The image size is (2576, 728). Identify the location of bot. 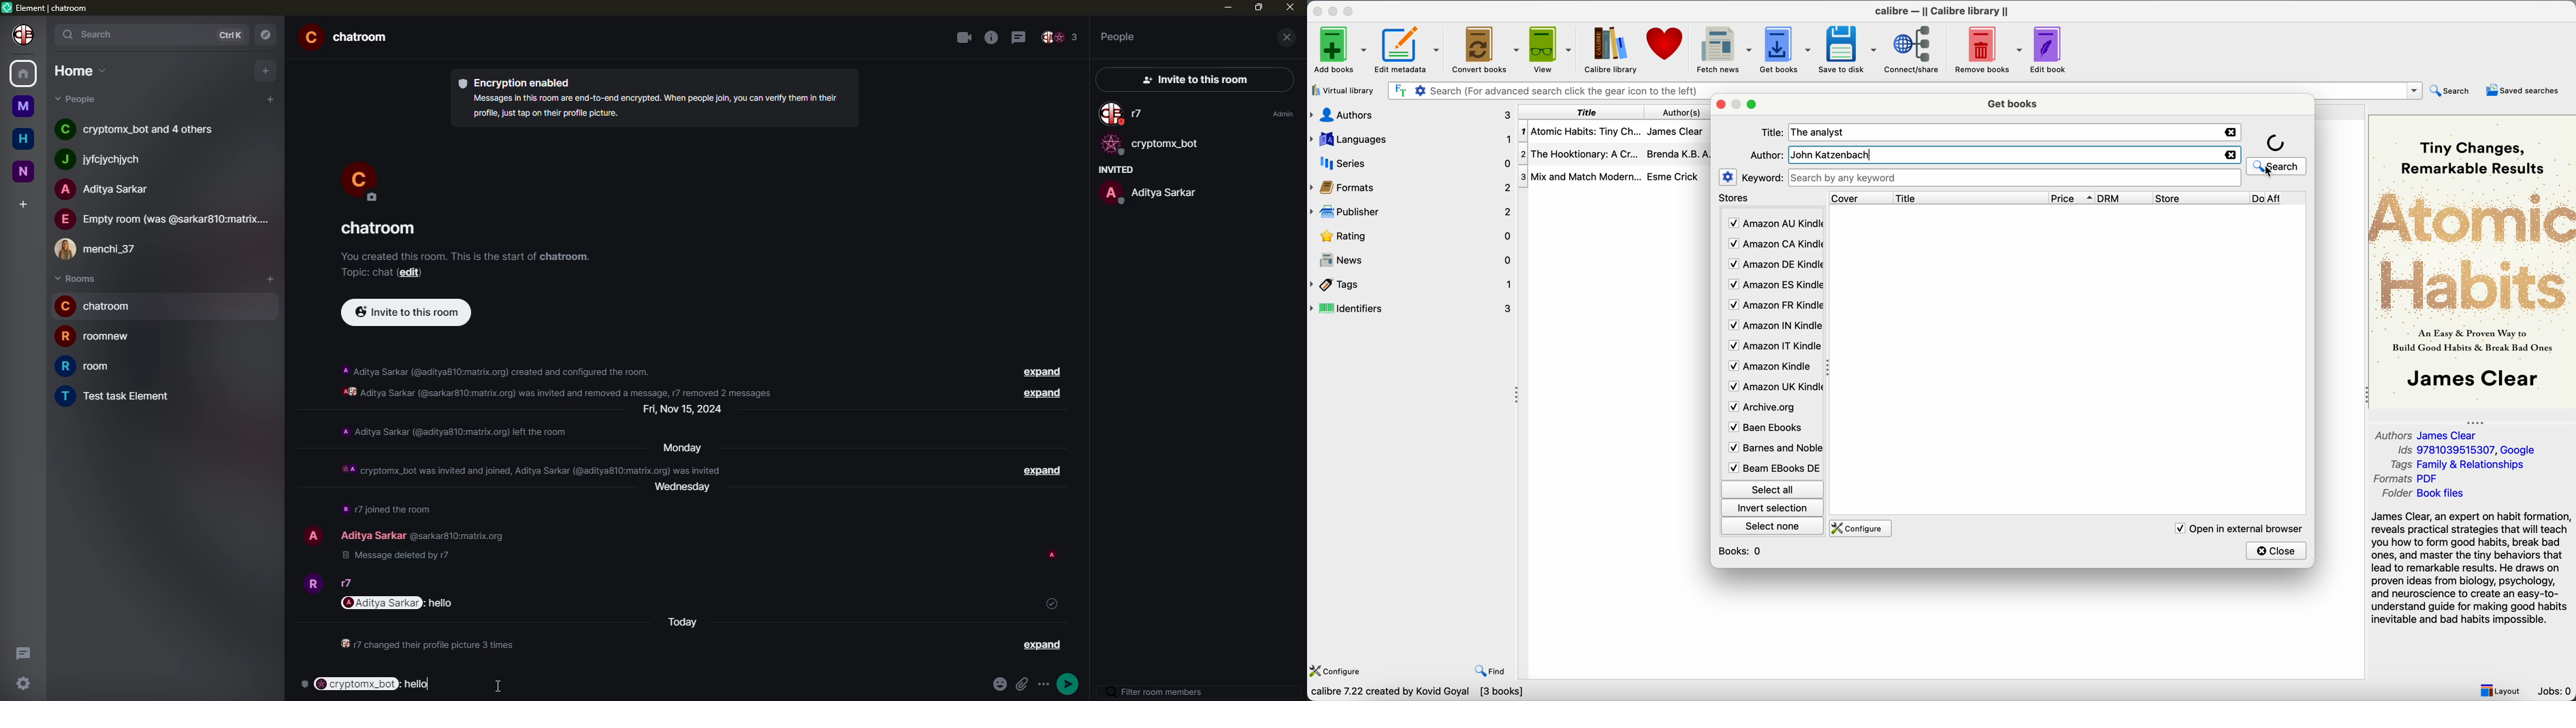
(1150, 146).